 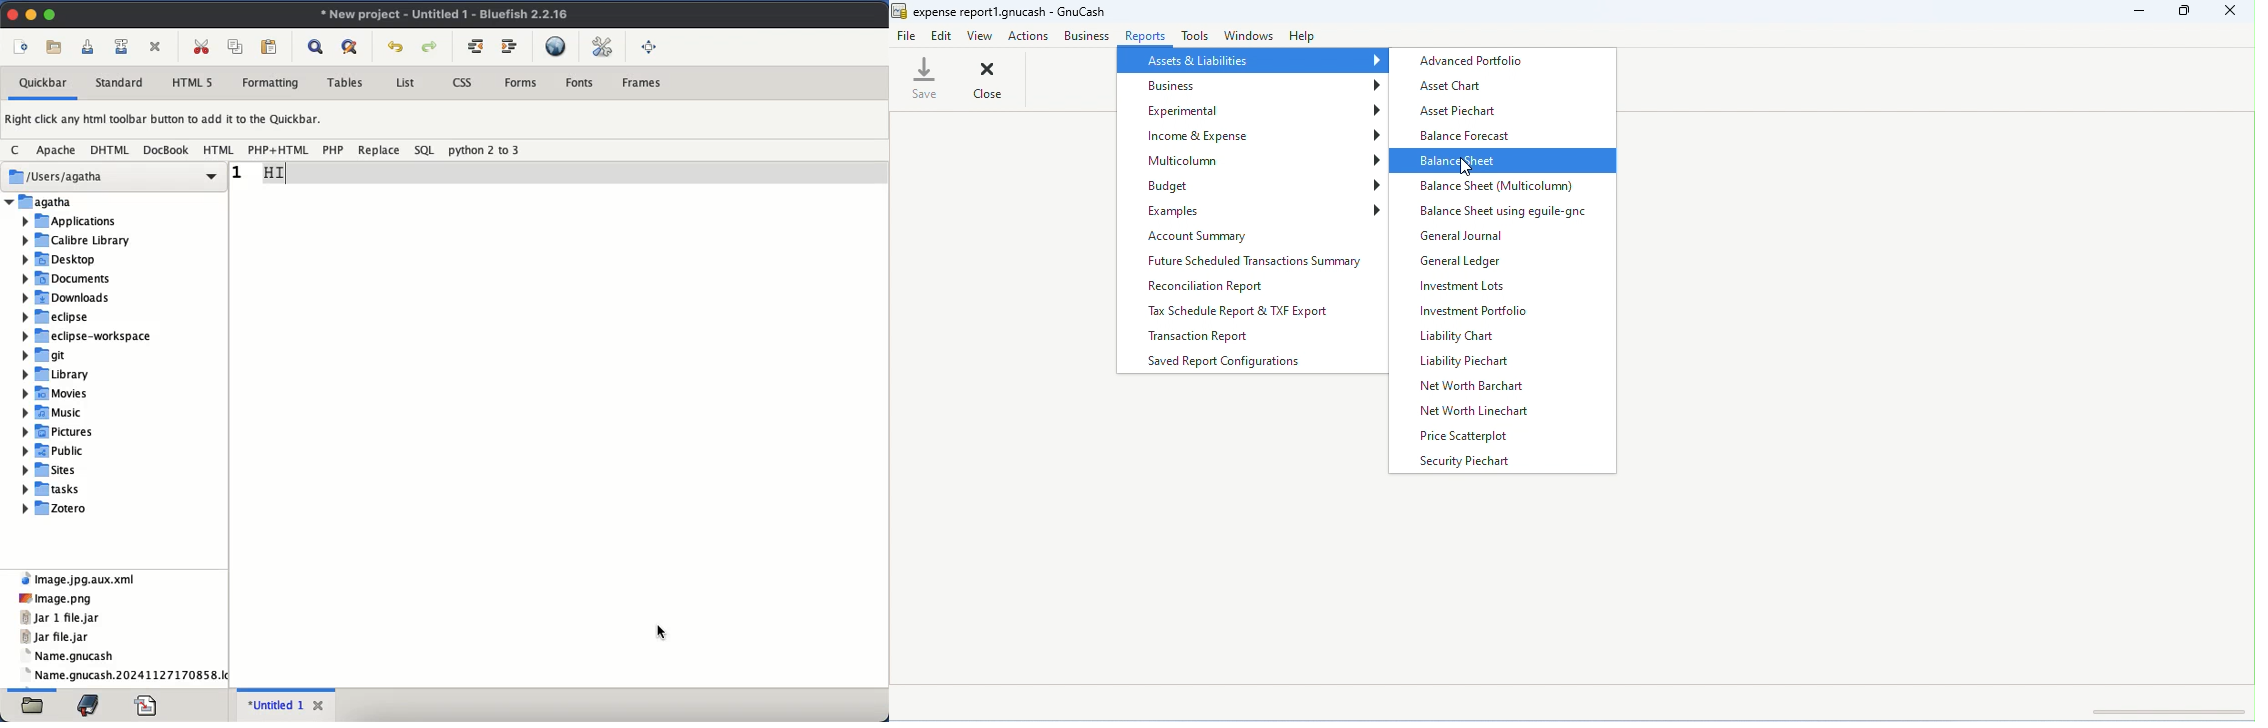 What do you see at coordinates (123, 45) in the screenshot?
I see `save file as` at bounding box center [123, 45].